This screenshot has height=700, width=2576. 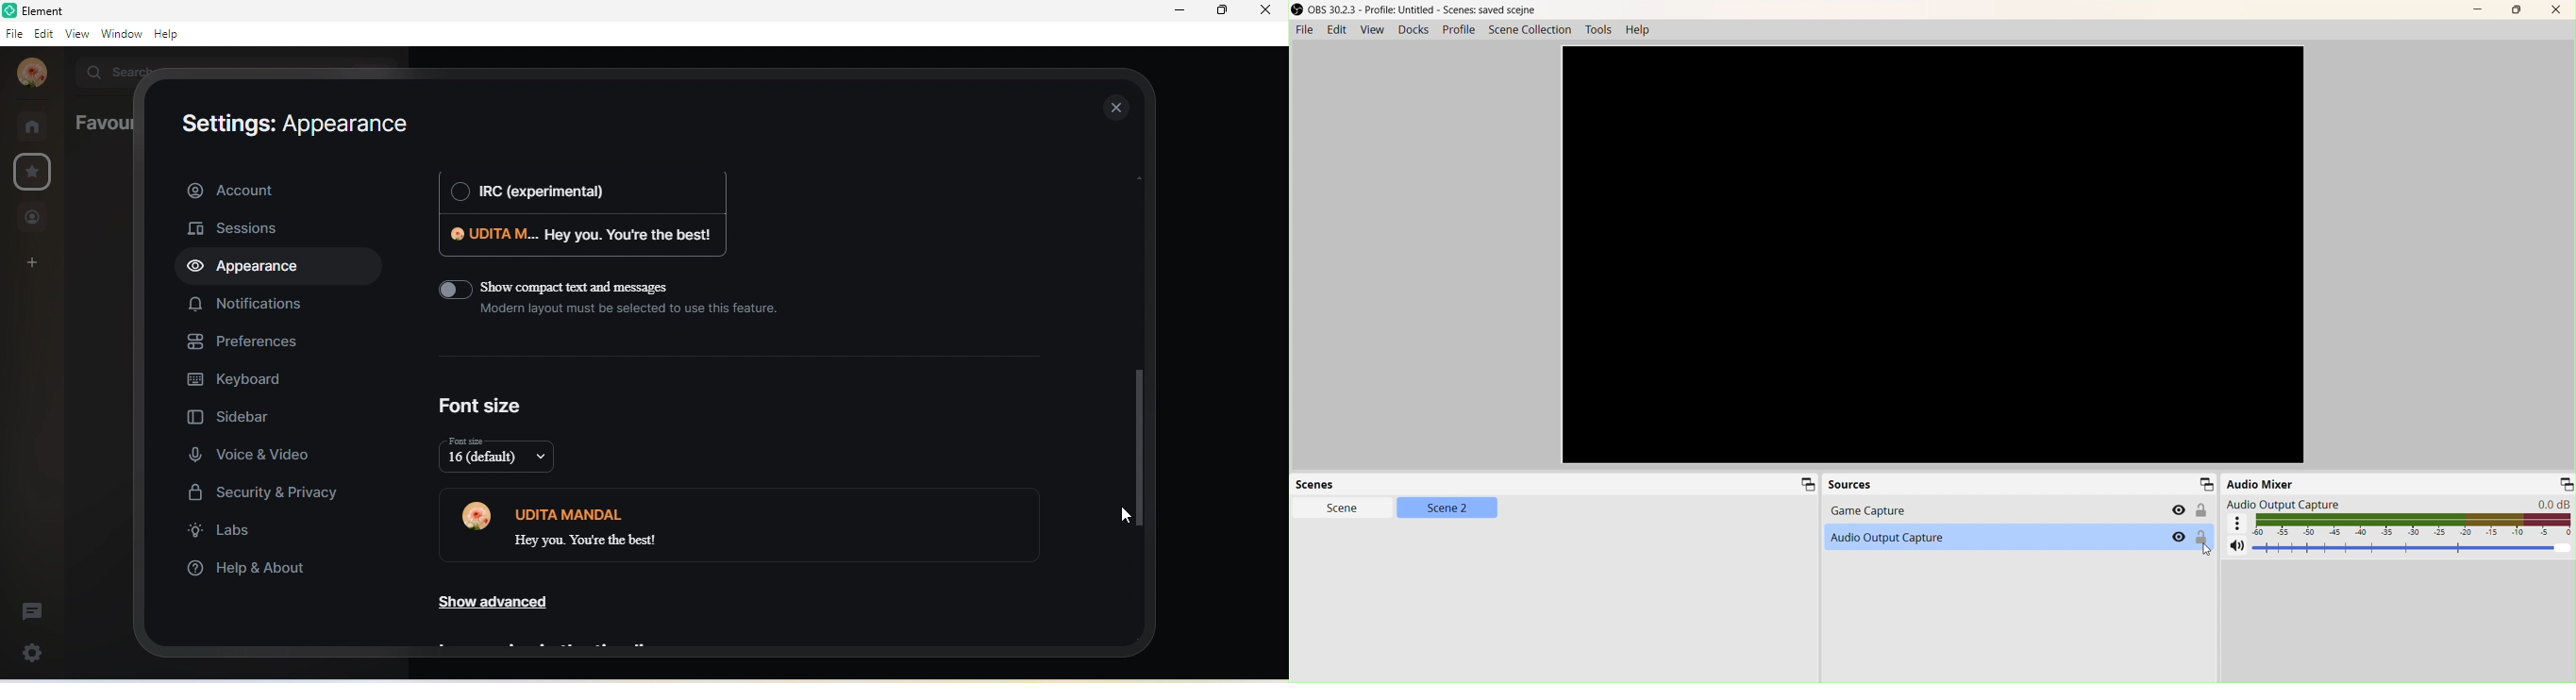 What do you see at coordinates (1555, 485) in the screenshot?
I see `Scenes` at bounding box center [1555, 485].